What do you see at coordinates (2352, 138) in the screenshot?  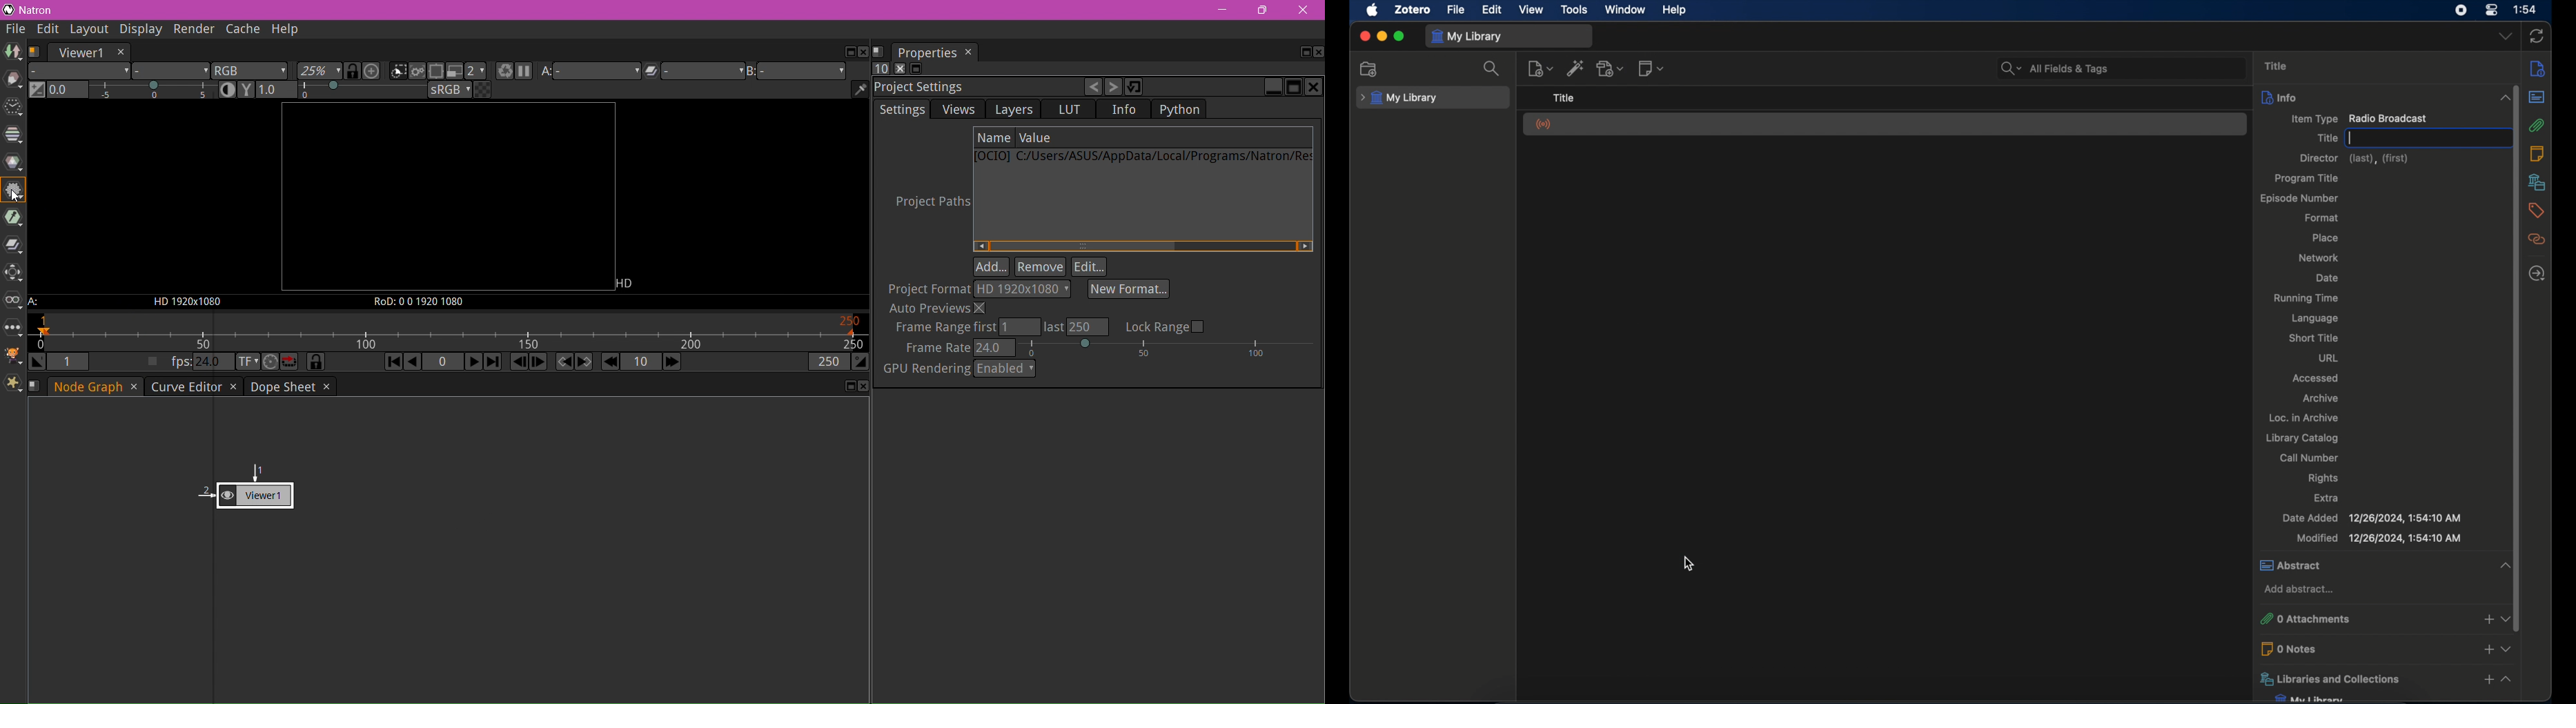 I see `text cursor` at bounding box center [2352, 138].